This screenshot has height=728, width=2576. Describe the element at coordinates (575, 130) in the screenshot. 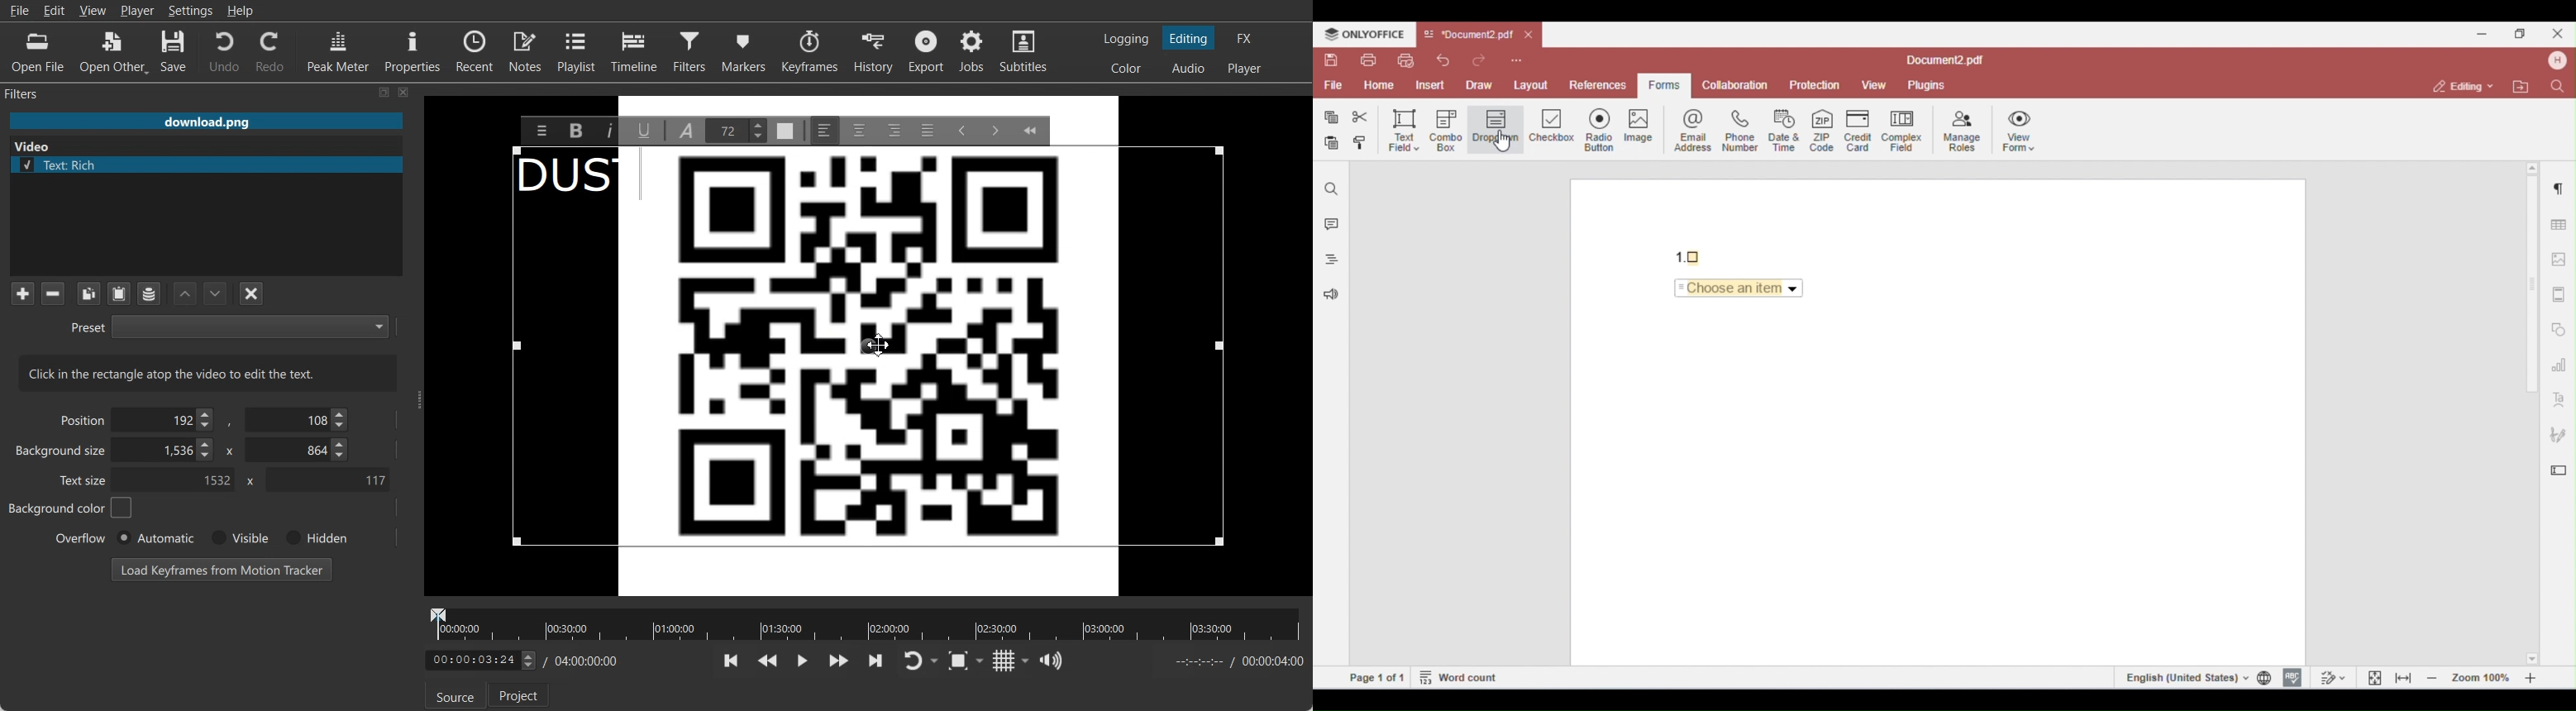

I see `Bold` at that location.